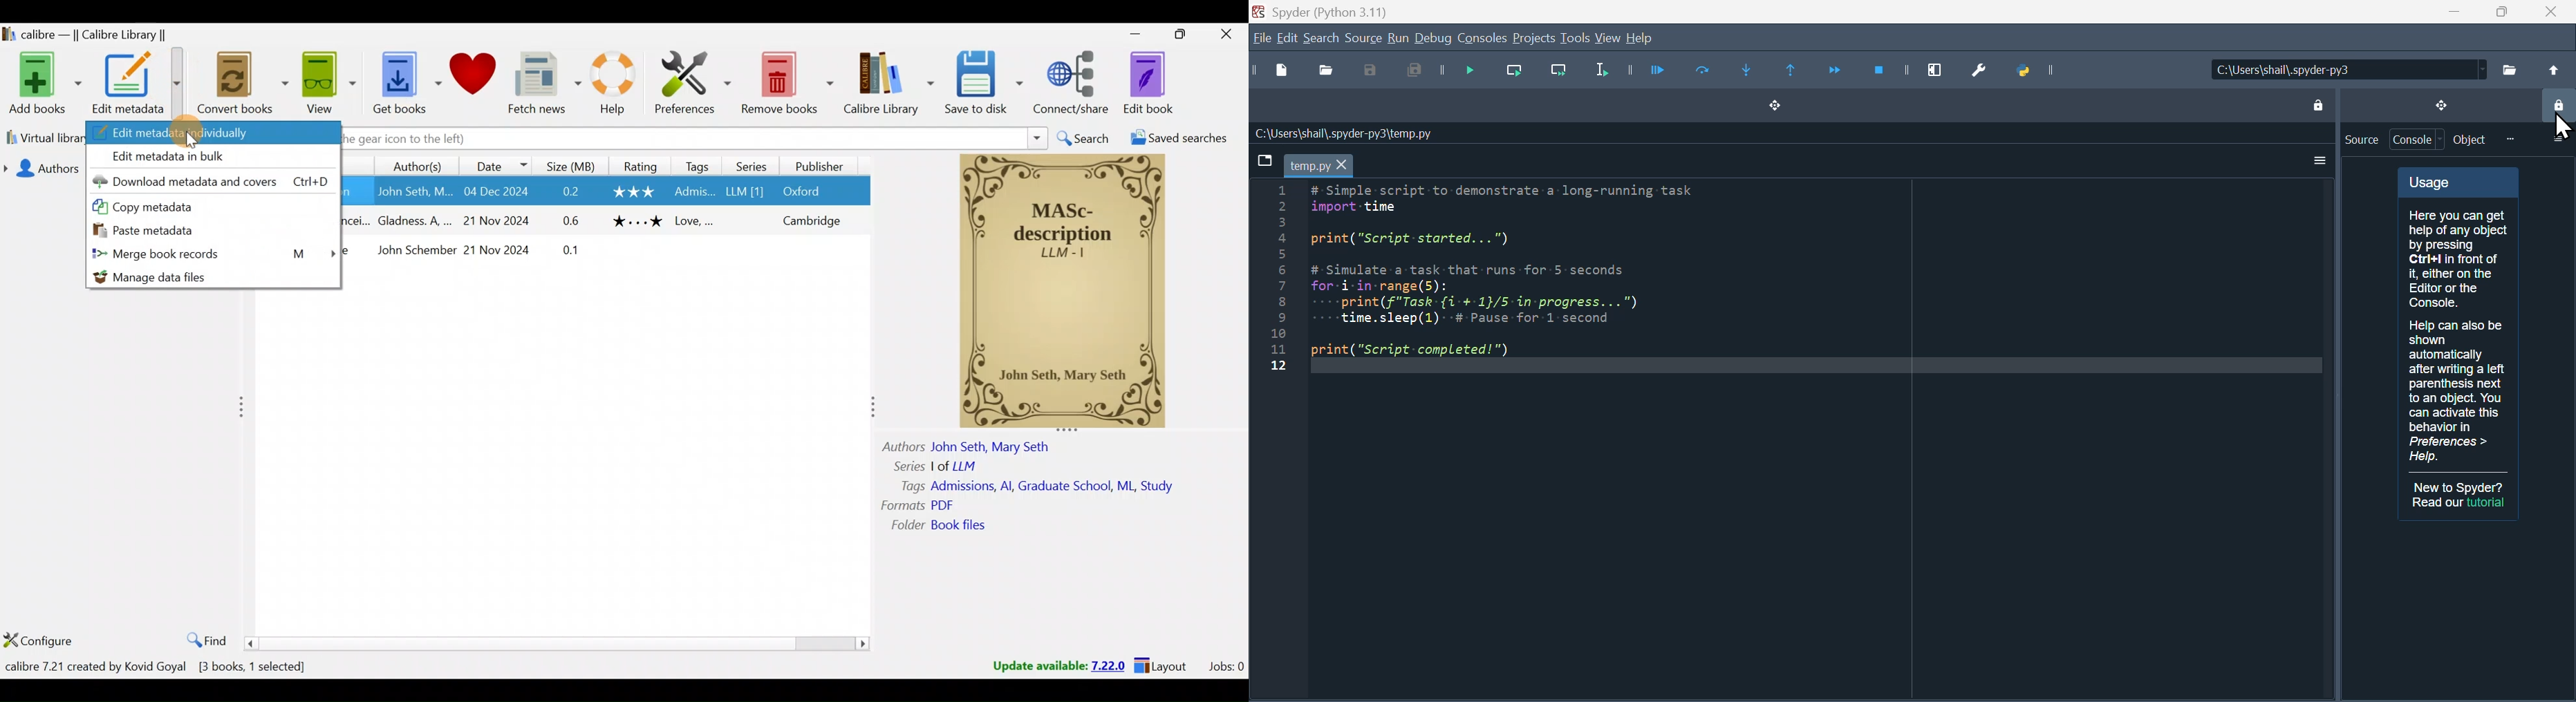 The image size is (2576, 728). What do you see at coordinates (2437, 502) in the screenshot?
I see `Read our` at bounding box center [2437, 502].